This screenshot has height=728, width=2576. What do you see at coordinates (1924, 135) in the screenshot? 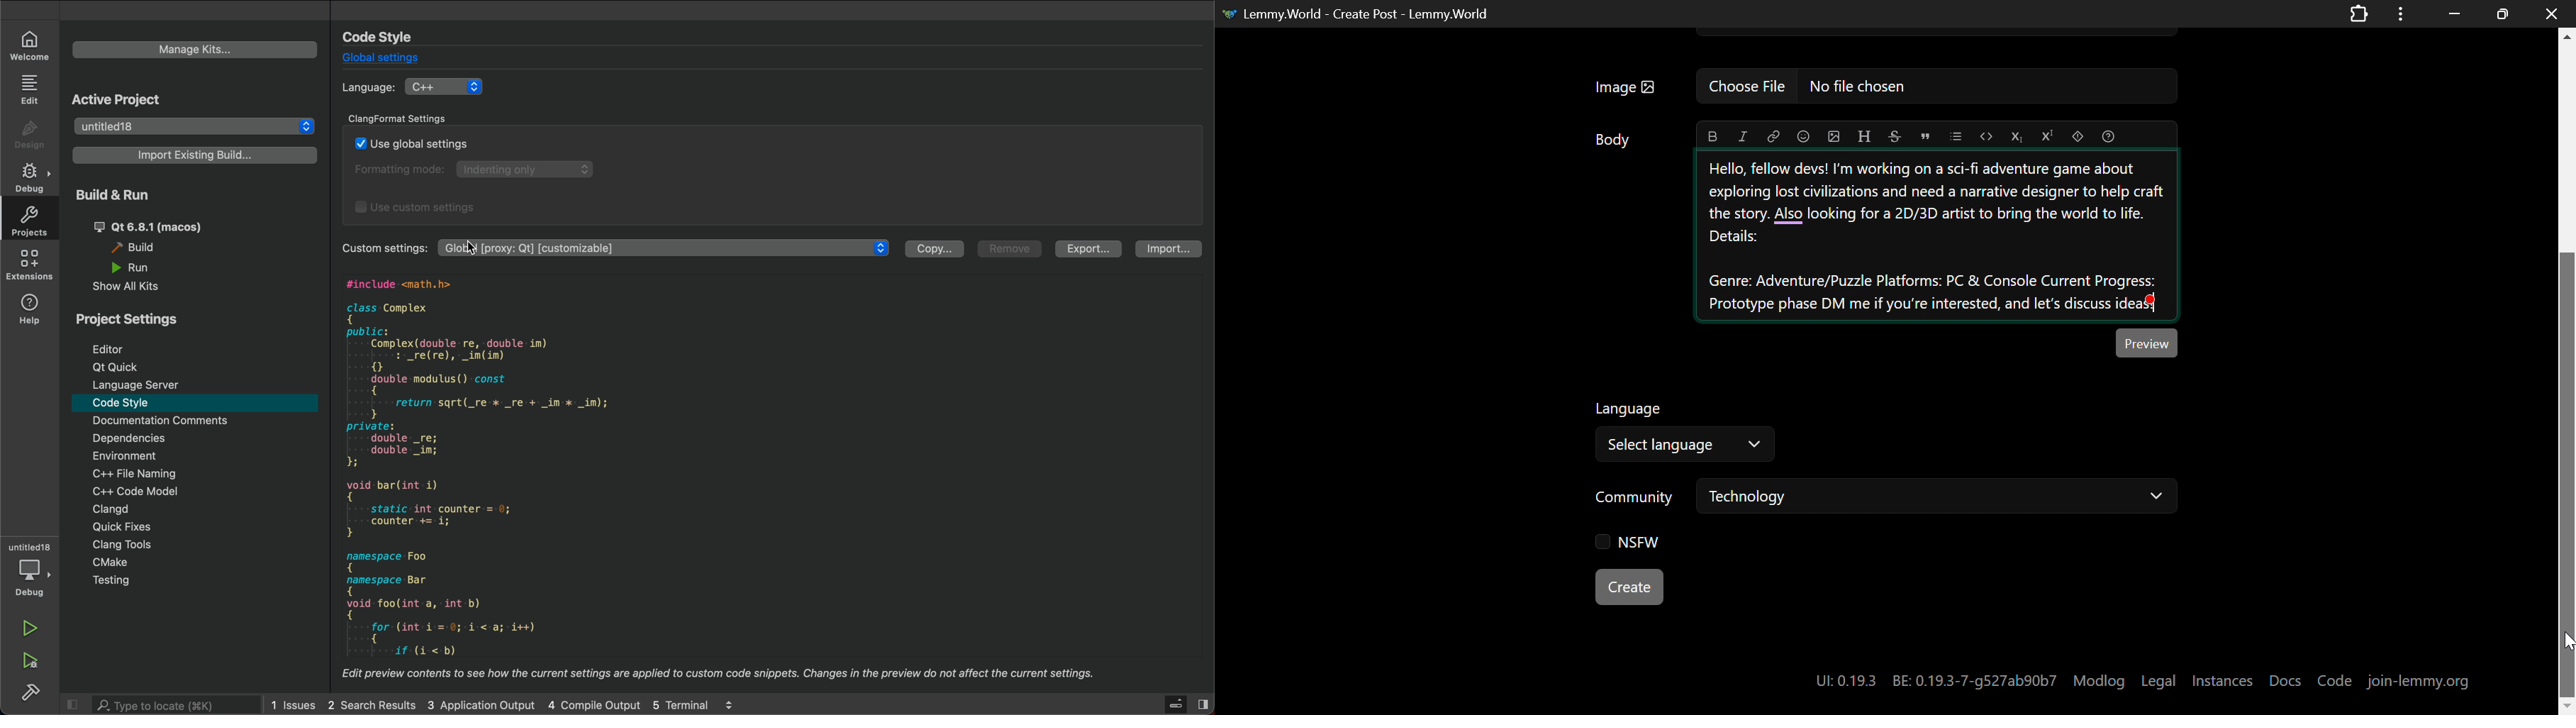
I see `quote` at bounding box center [1924, 135].